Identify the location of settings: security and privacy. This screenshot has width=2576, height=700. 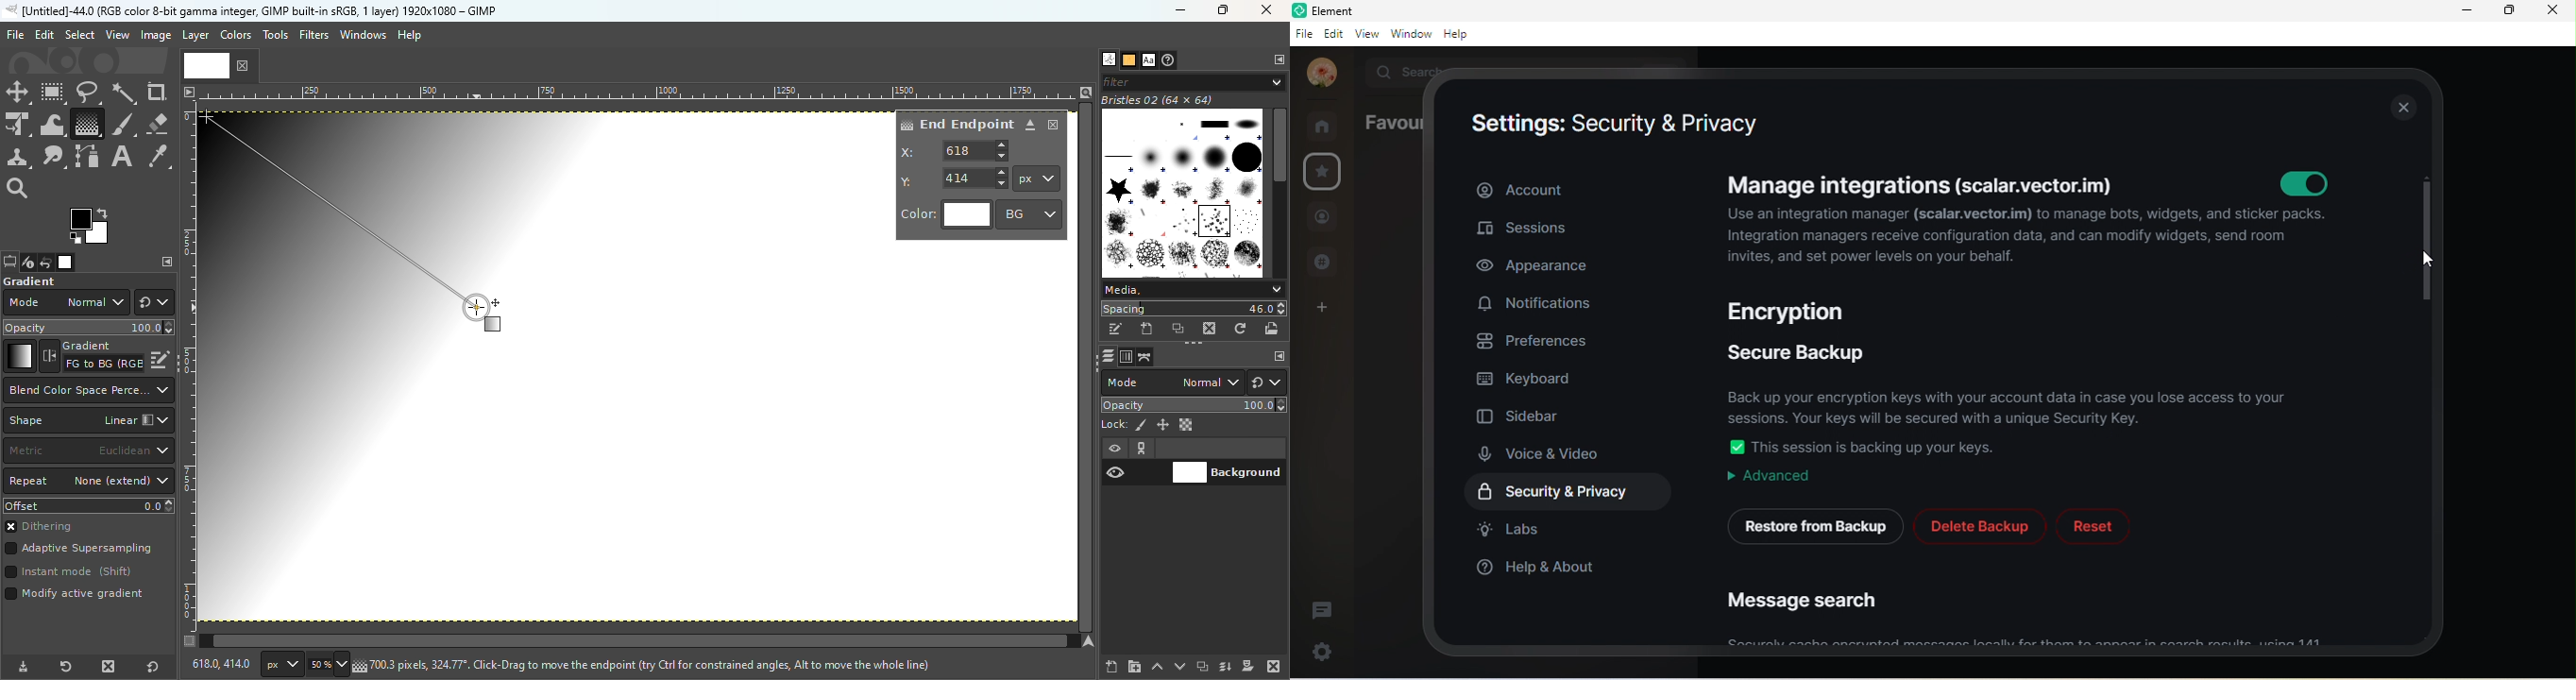
(1617, 124).